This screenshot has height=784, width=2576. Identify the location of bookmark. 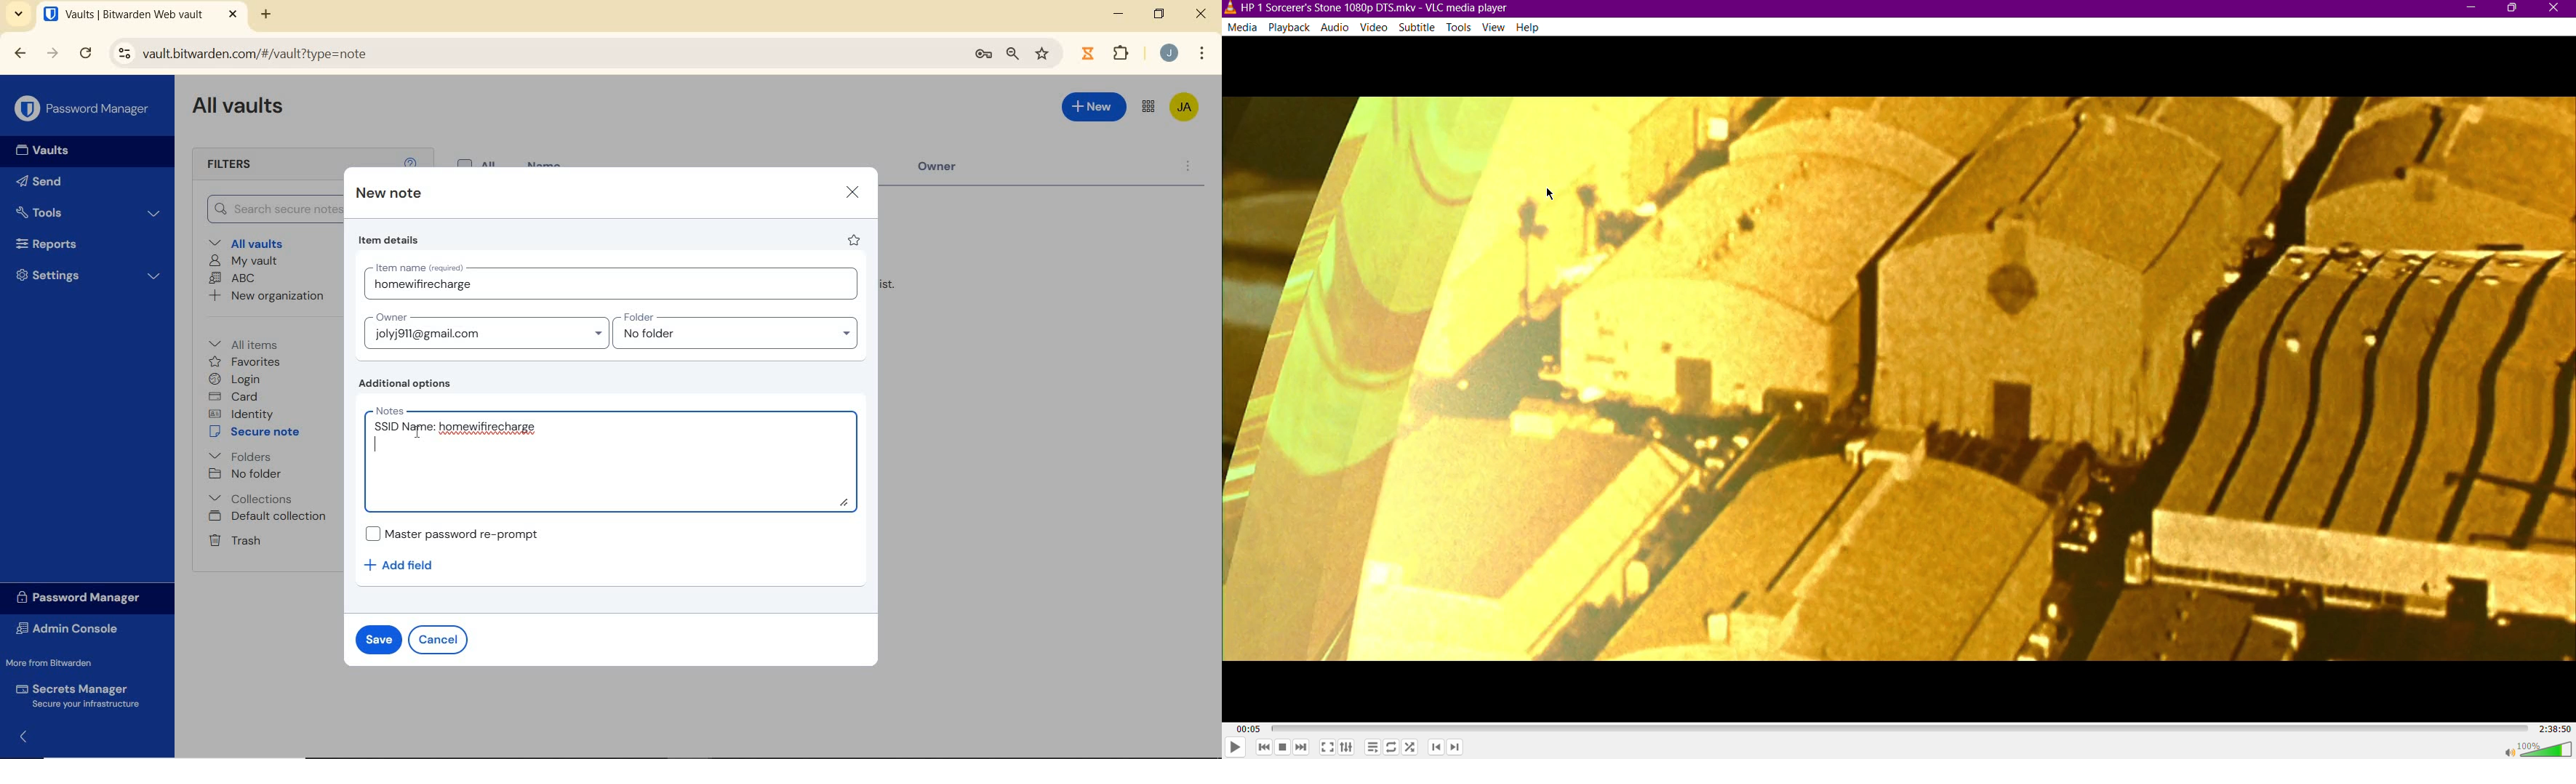
(1044, 55).